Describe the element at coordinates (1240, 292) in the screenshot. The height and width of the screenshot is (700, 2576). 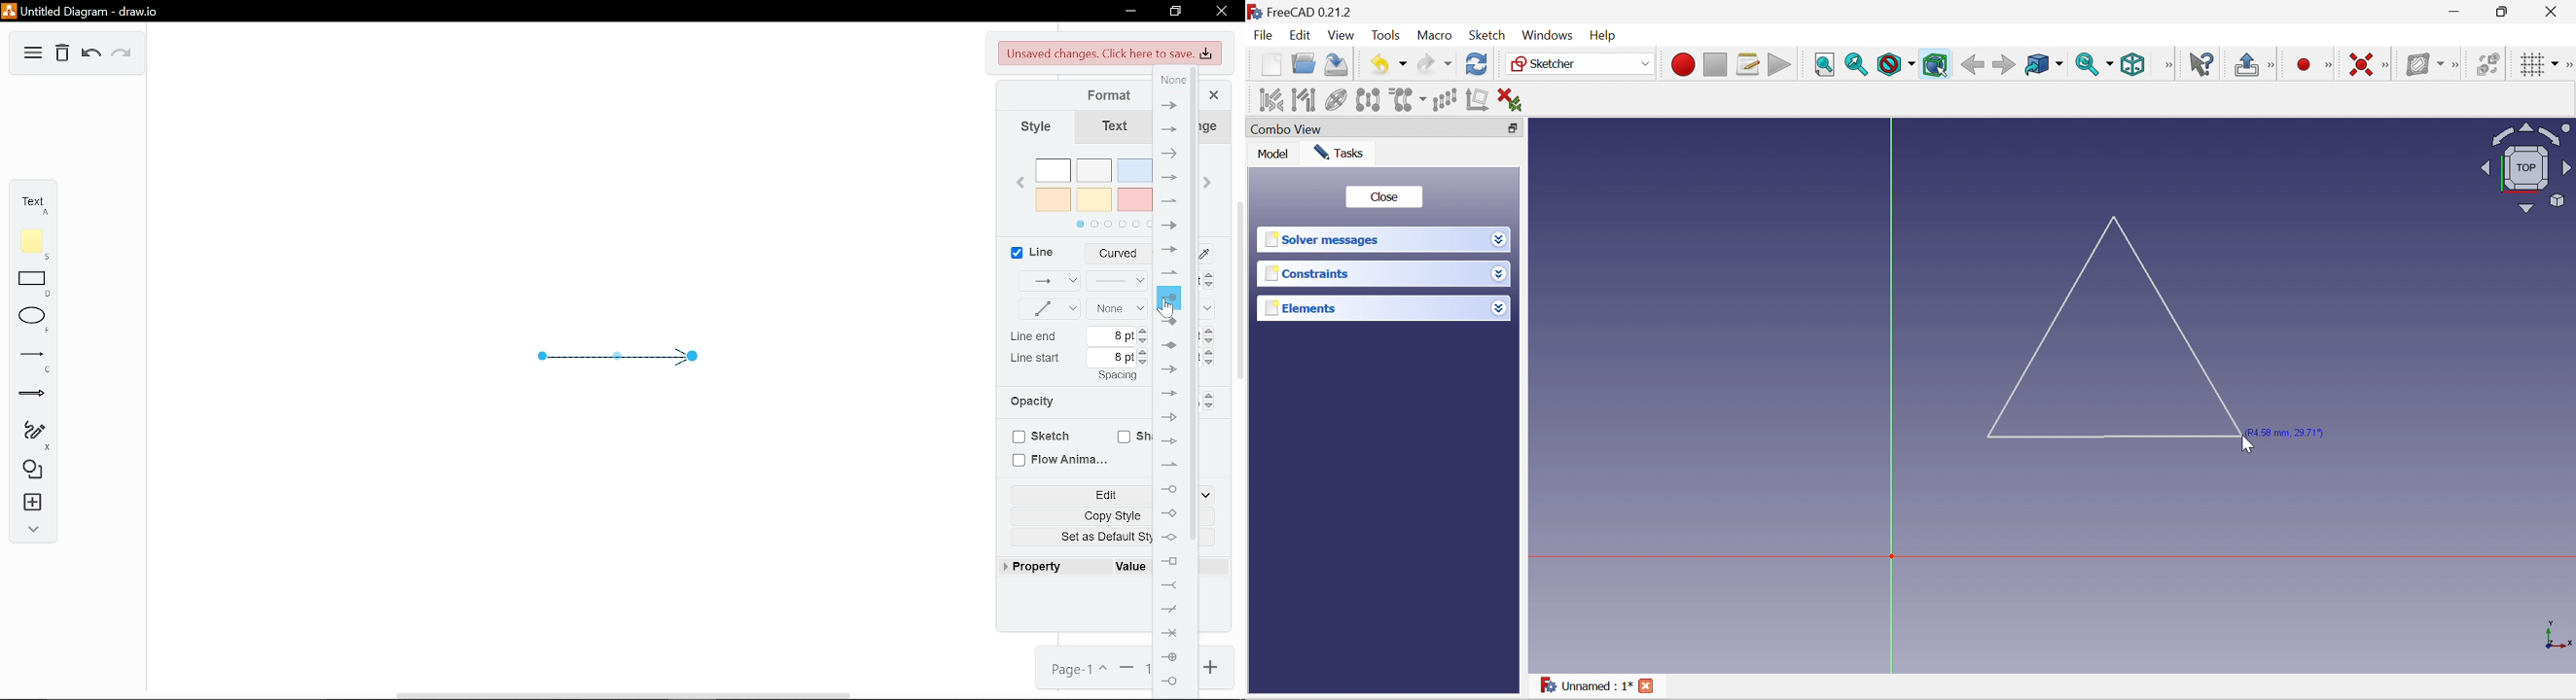
I see `scroll bar` at that location.